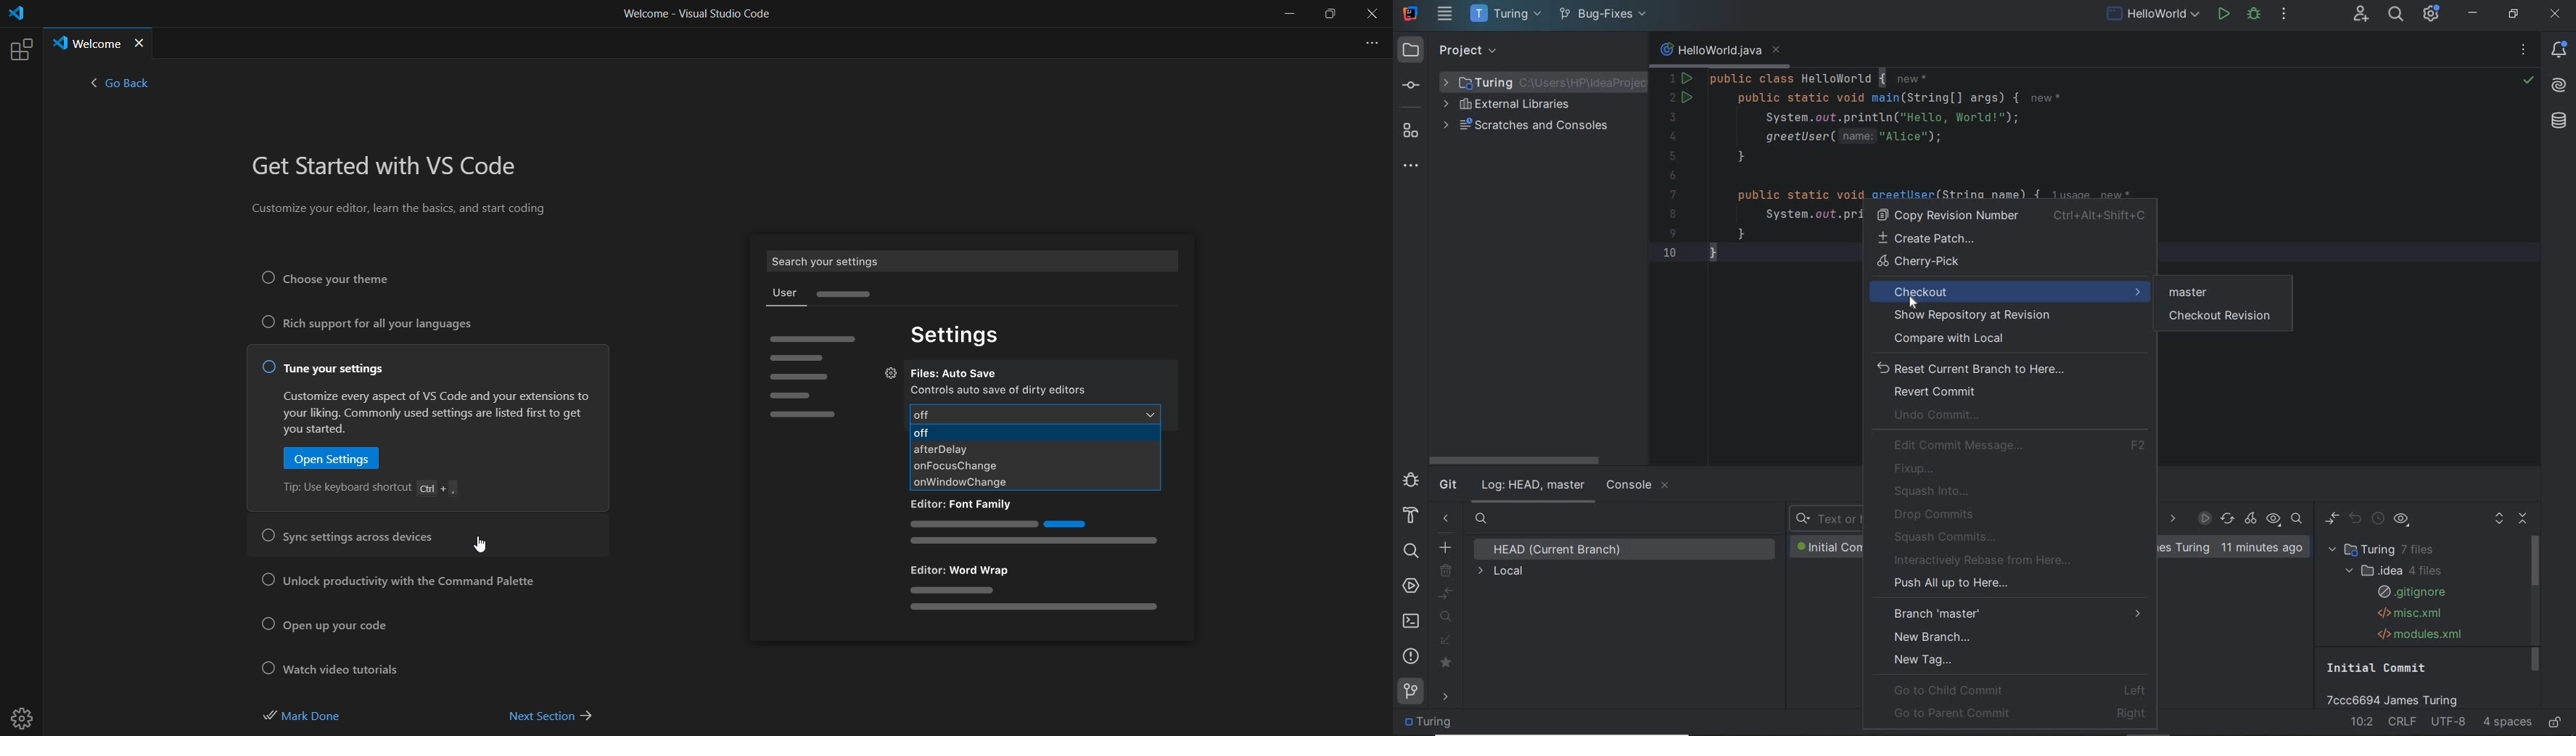  What do you see at coordinates (1562, 51) in the screenshot?
I see `expand` at bounding box center [1562, 51].